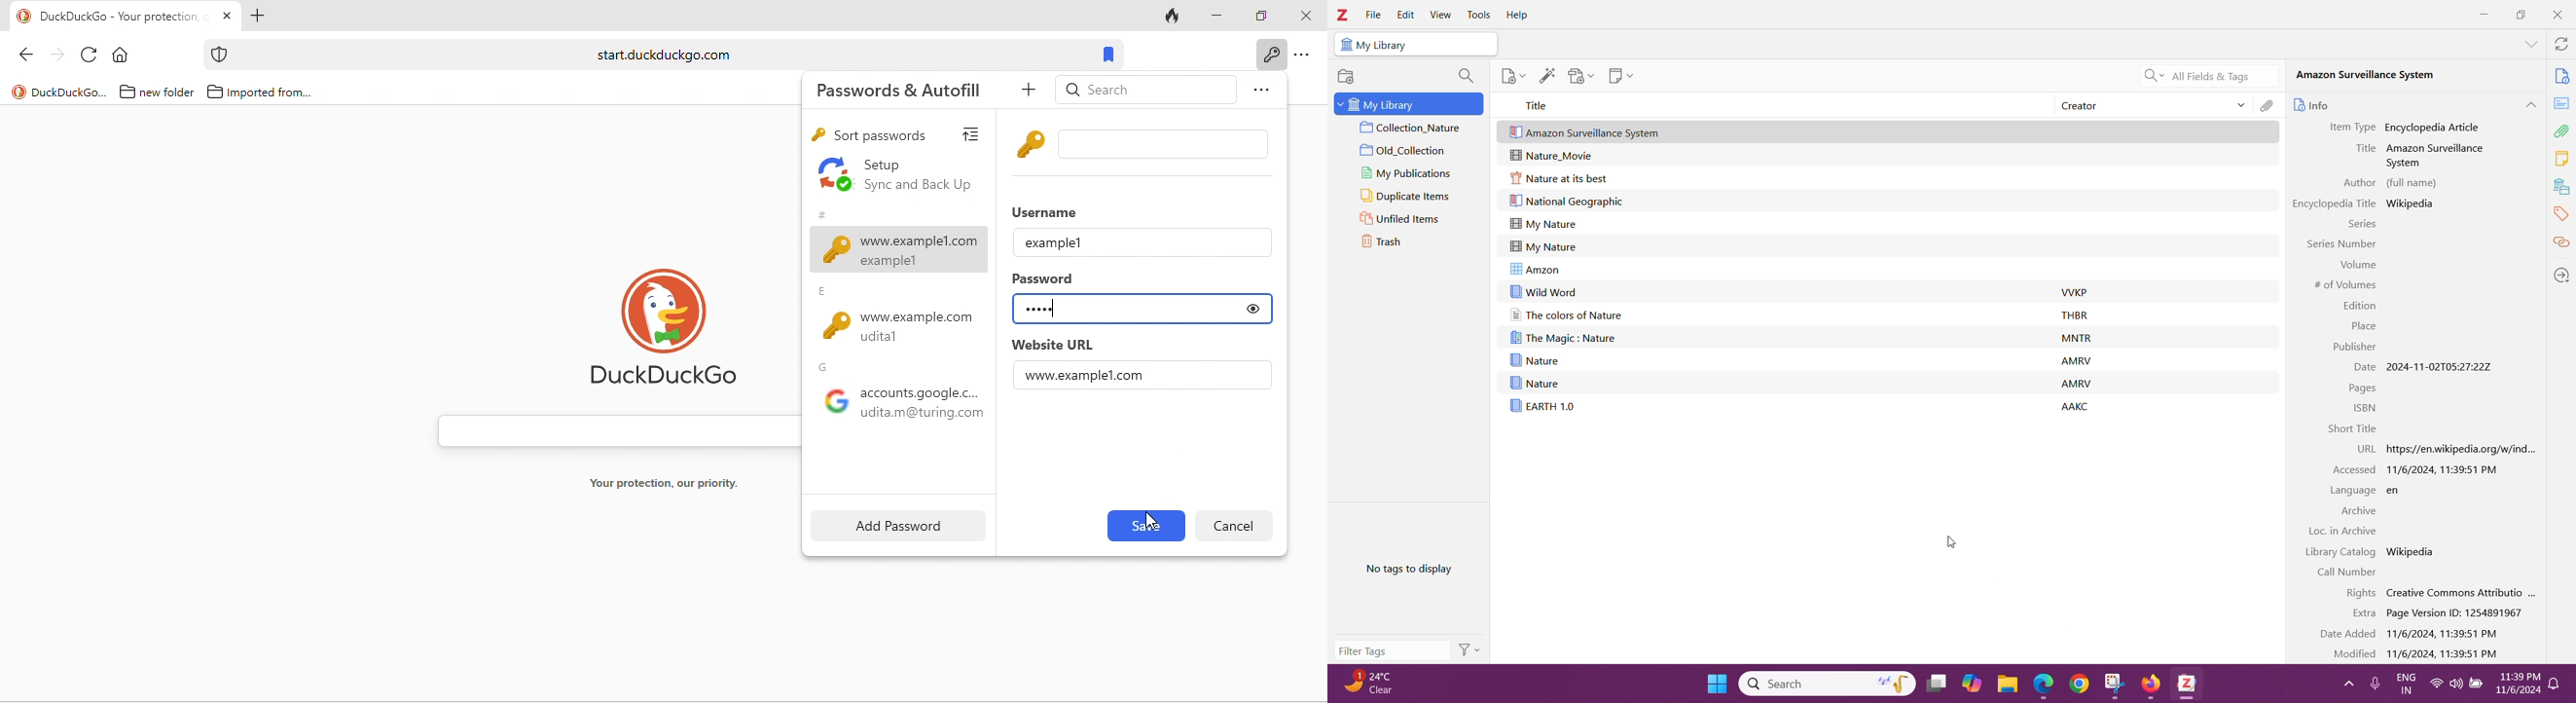 Image resolution: width=2576 pixels, height=728 pixels. I want to click on , so click(1440, 16).